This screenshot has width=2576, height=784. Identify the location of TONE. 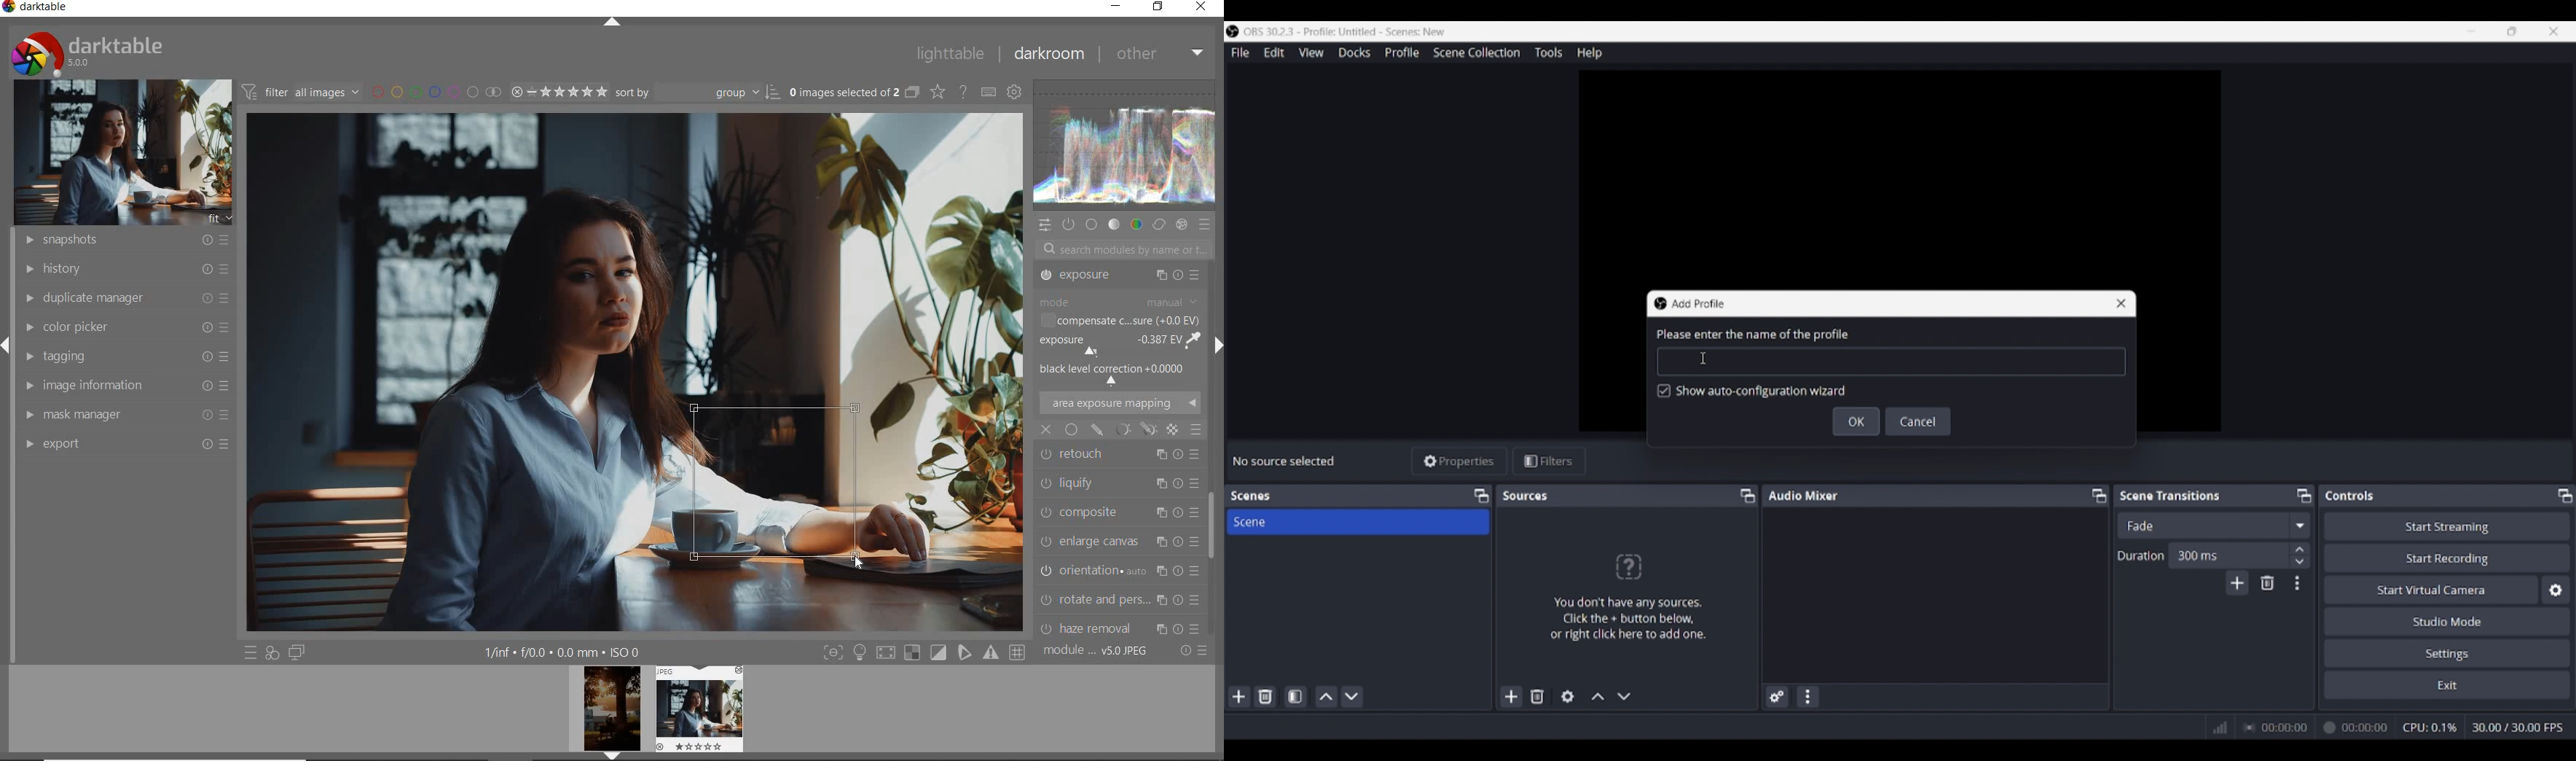
(1114, 225).